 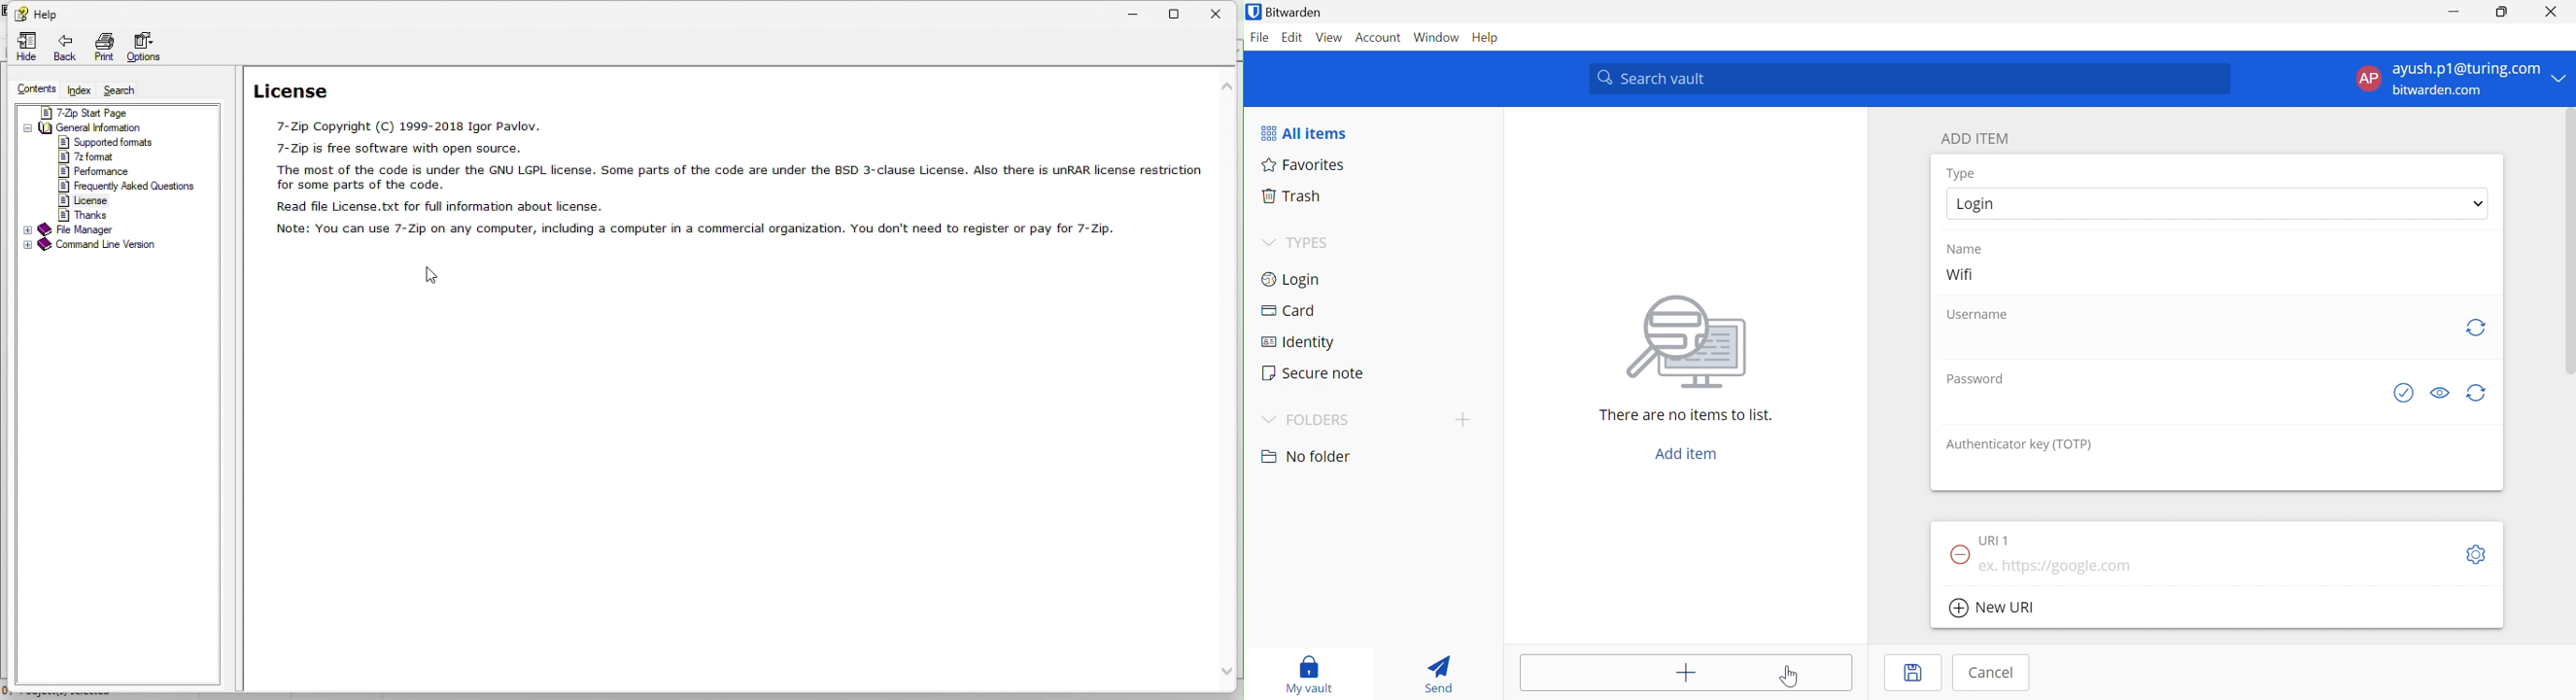 I want to click on File, so click(x=1259, y=37).